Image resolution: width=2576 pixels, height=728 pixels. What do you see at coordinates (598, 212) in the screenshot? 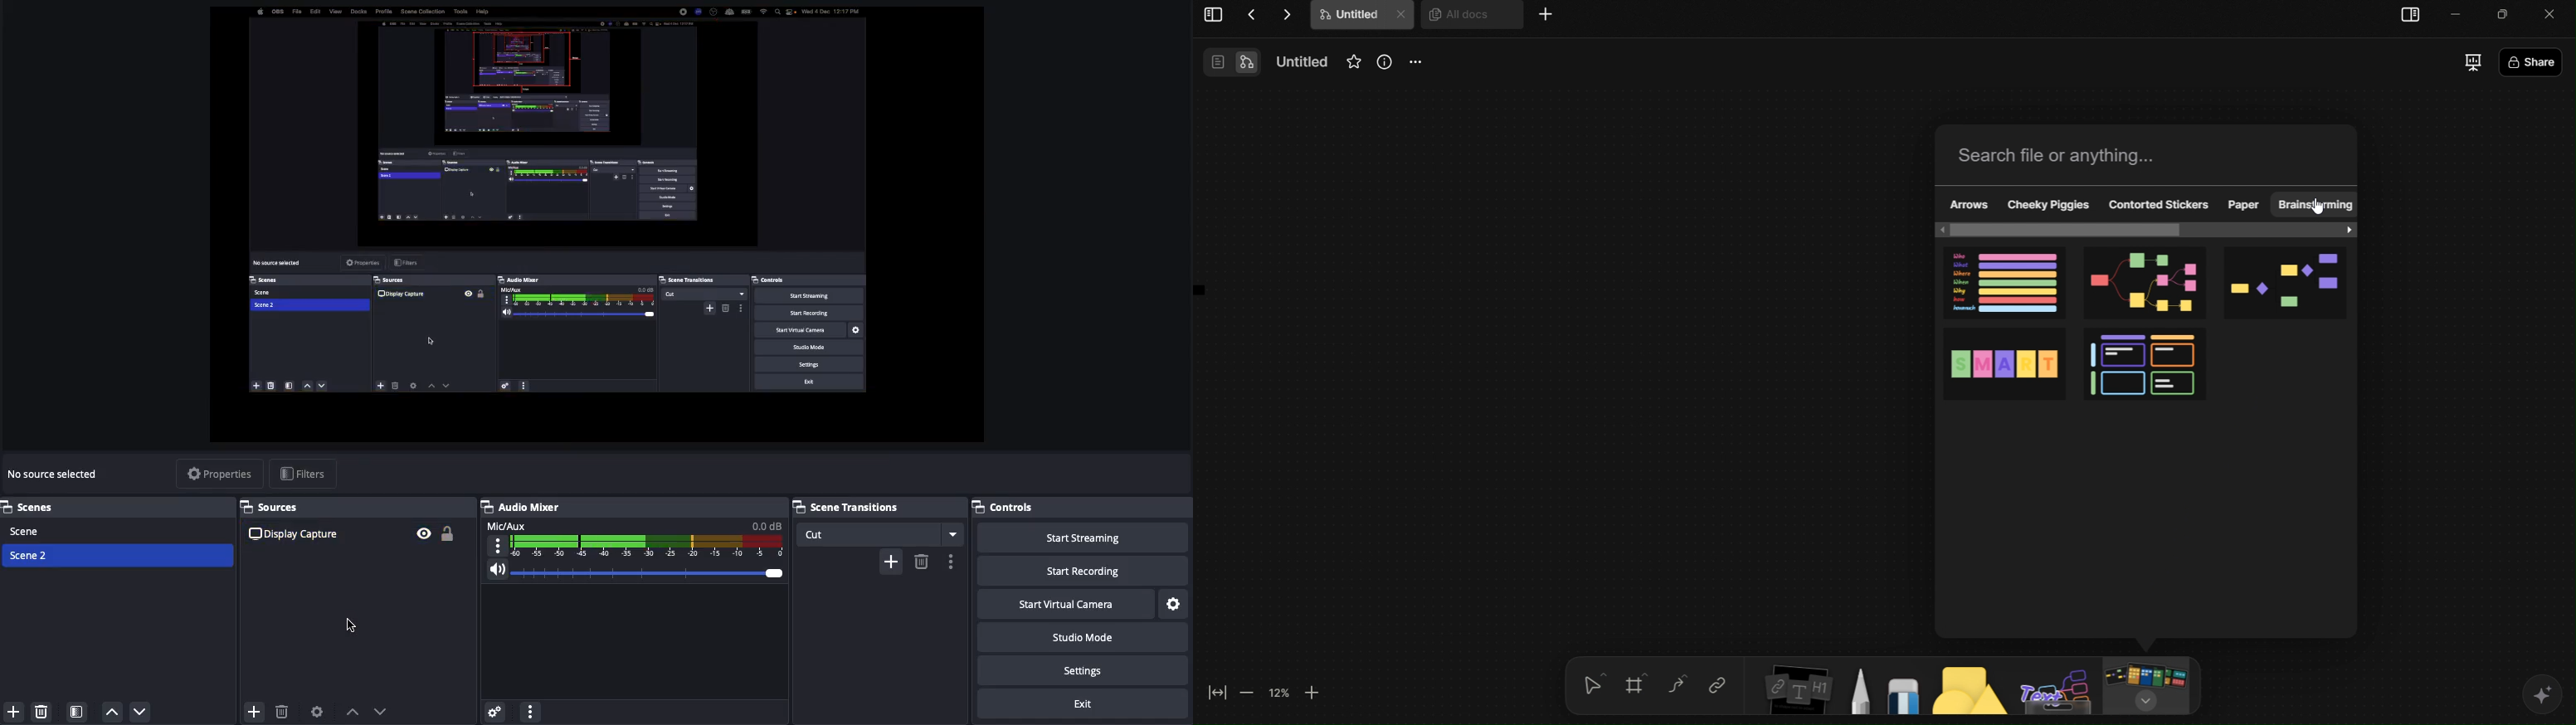
I see `Pasted` at bounding box center [598, 212].